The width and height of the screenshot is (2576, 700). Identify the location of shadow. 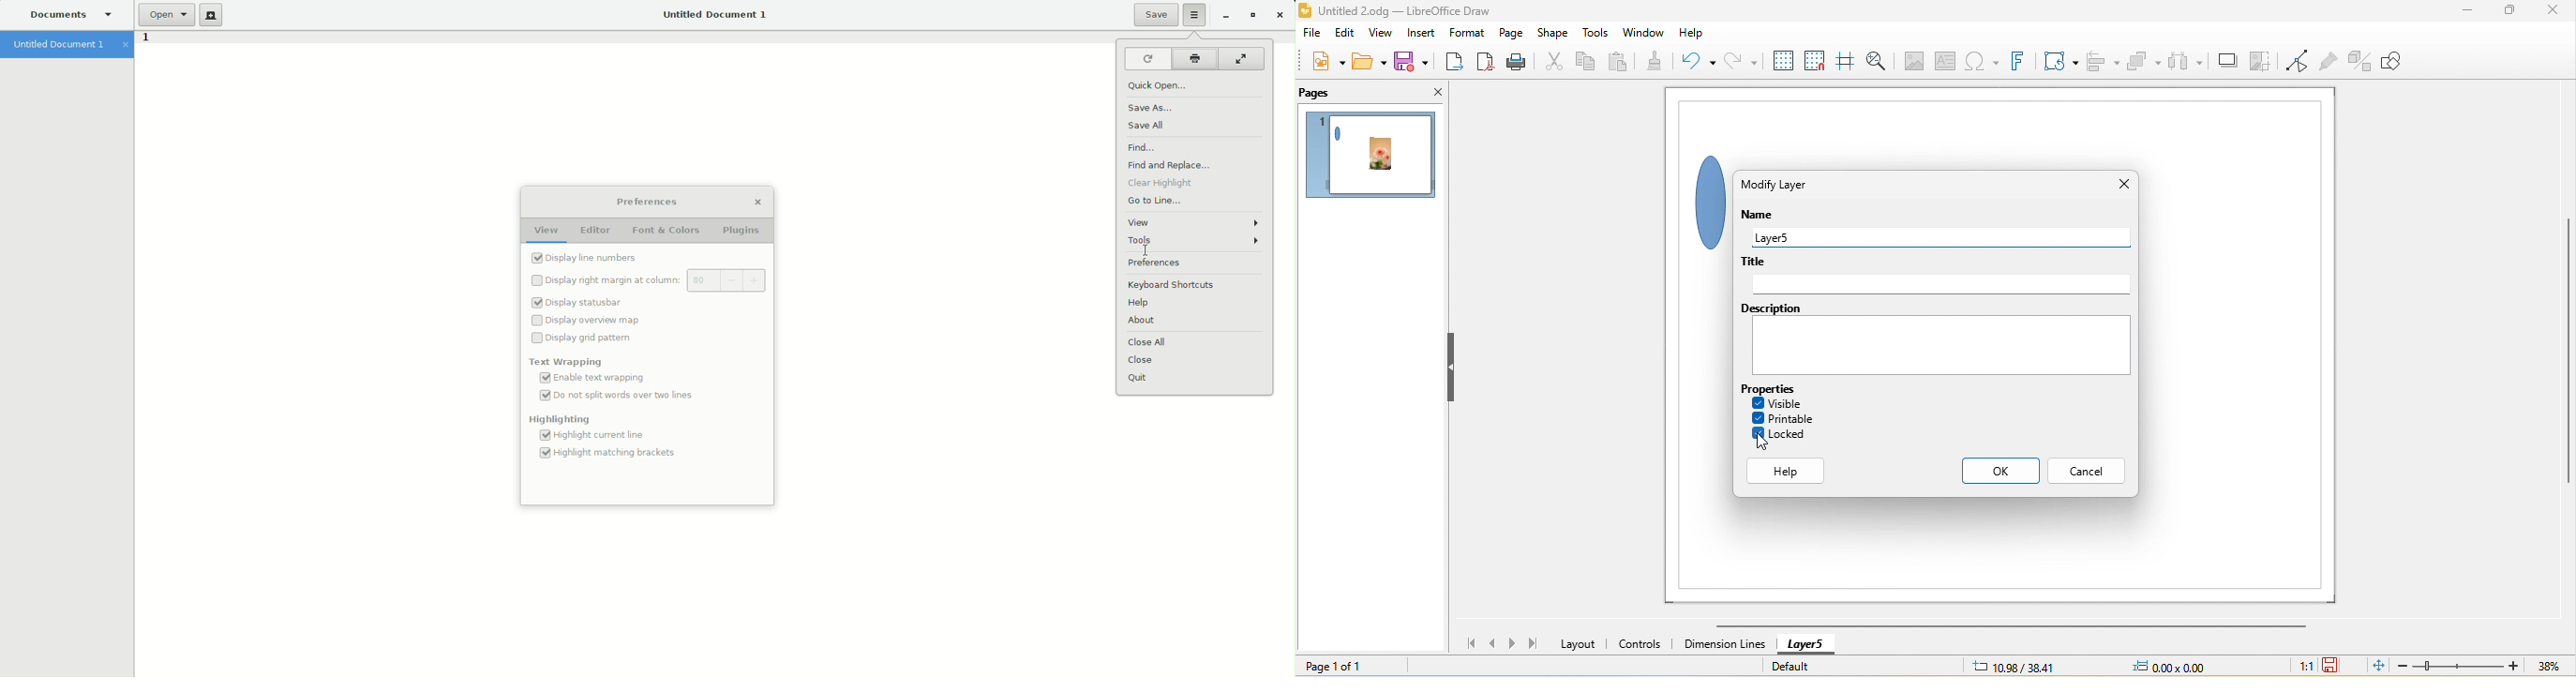
(2226, 62).